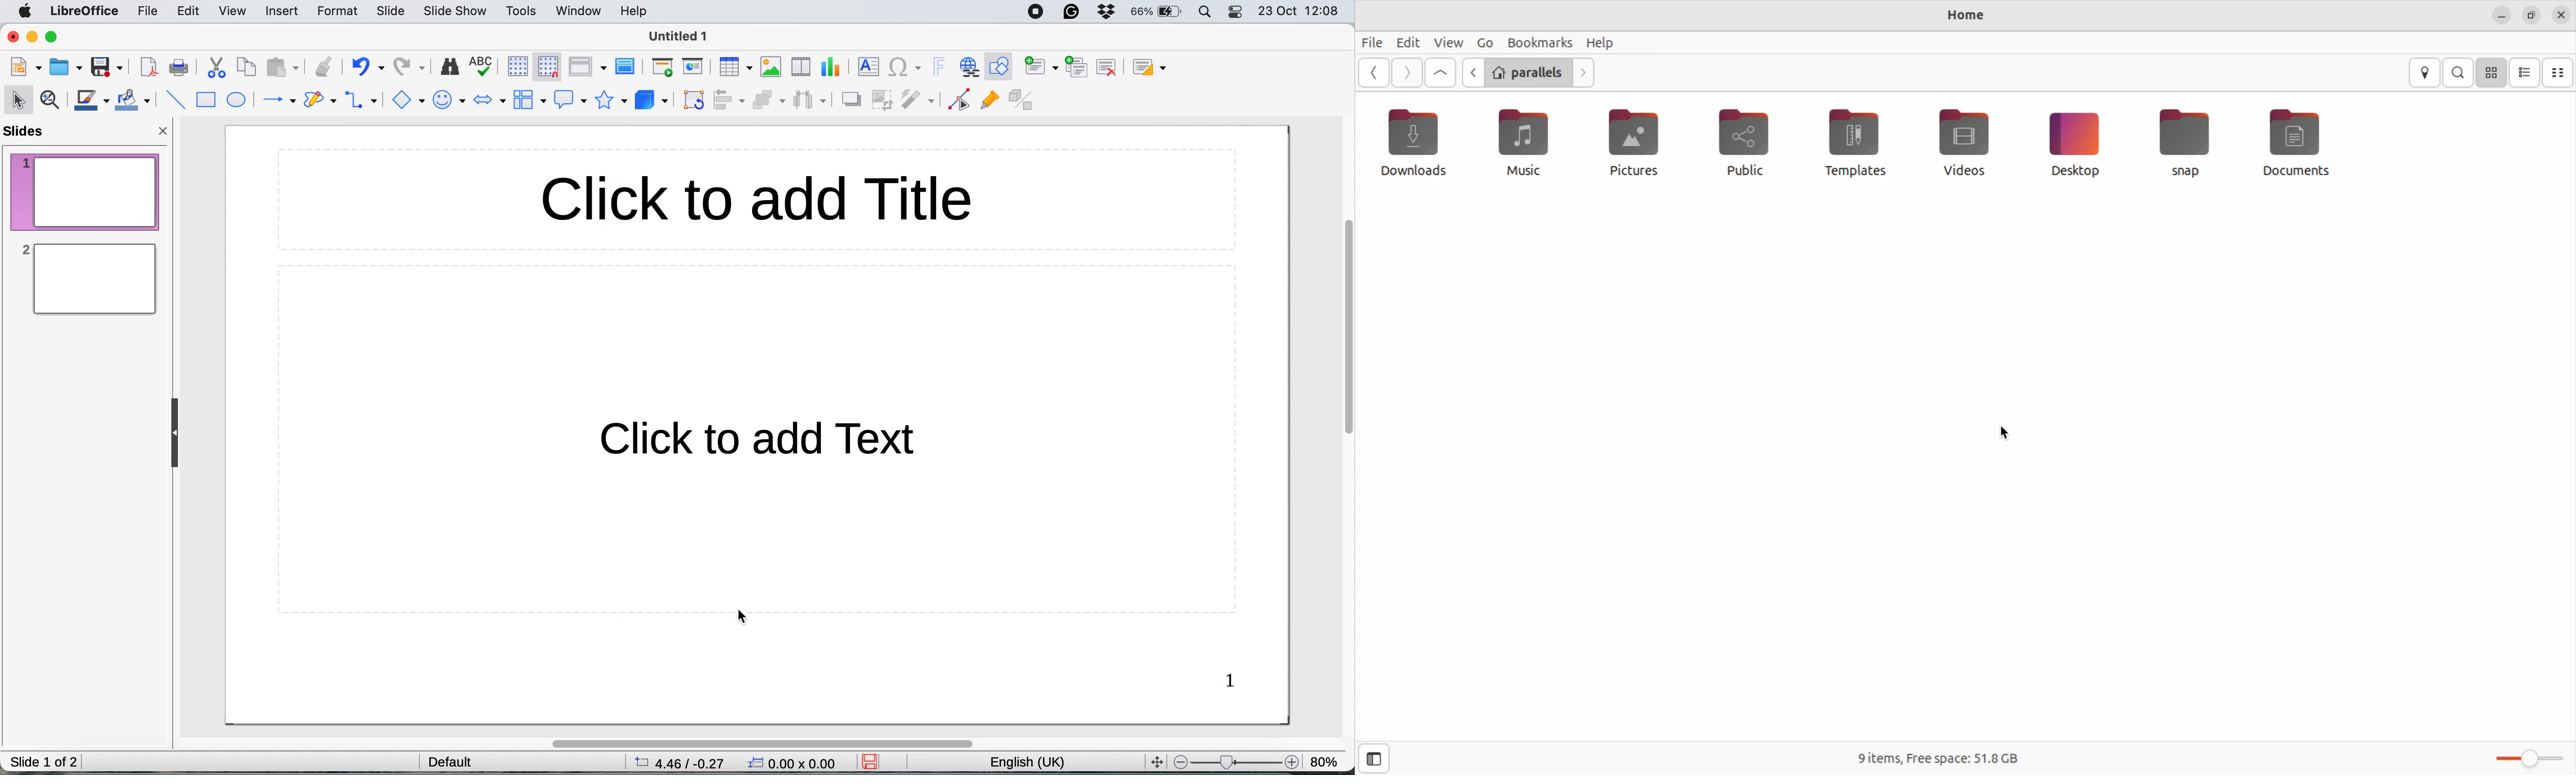  I want to click on Default, so click(450, 761).